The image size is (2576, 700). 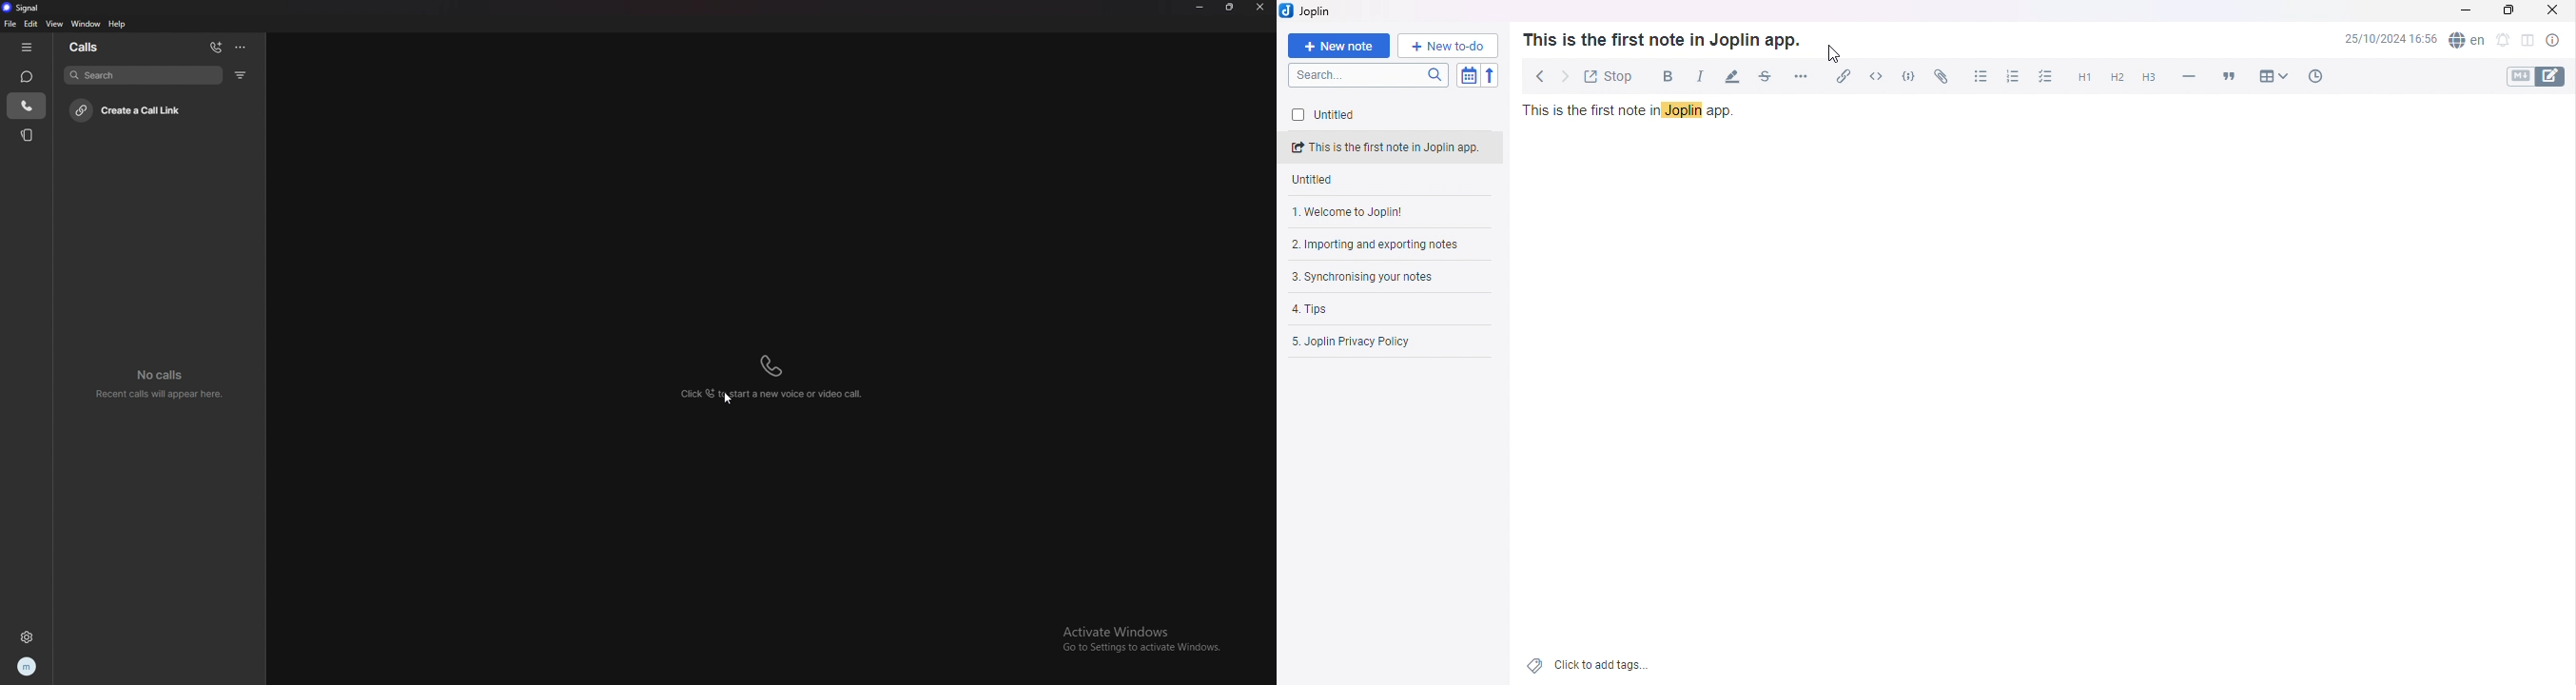 What do you see at coordinates (241, 47) in the screenshot?
I see `options` at bounding box center [241, 47].